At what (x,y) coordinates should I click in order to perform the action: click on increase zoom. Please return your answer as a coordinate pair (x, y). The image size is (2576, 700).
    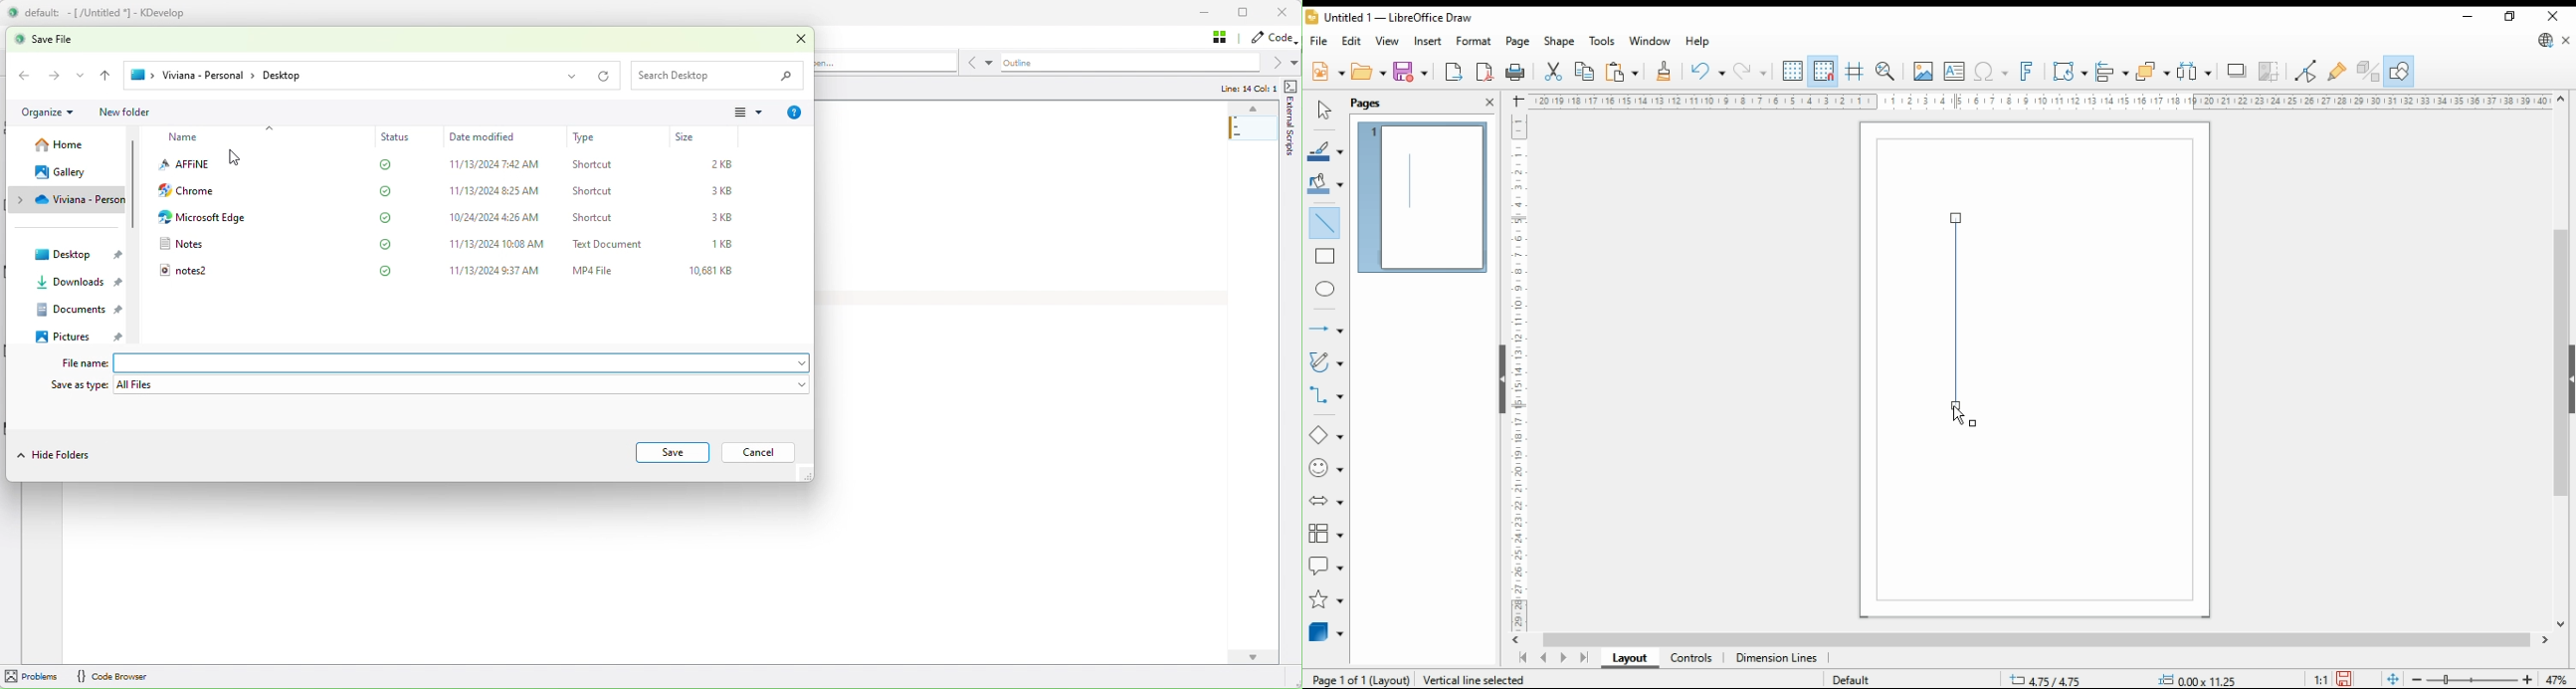
    Looking at the image, I should click on (2531, 680).